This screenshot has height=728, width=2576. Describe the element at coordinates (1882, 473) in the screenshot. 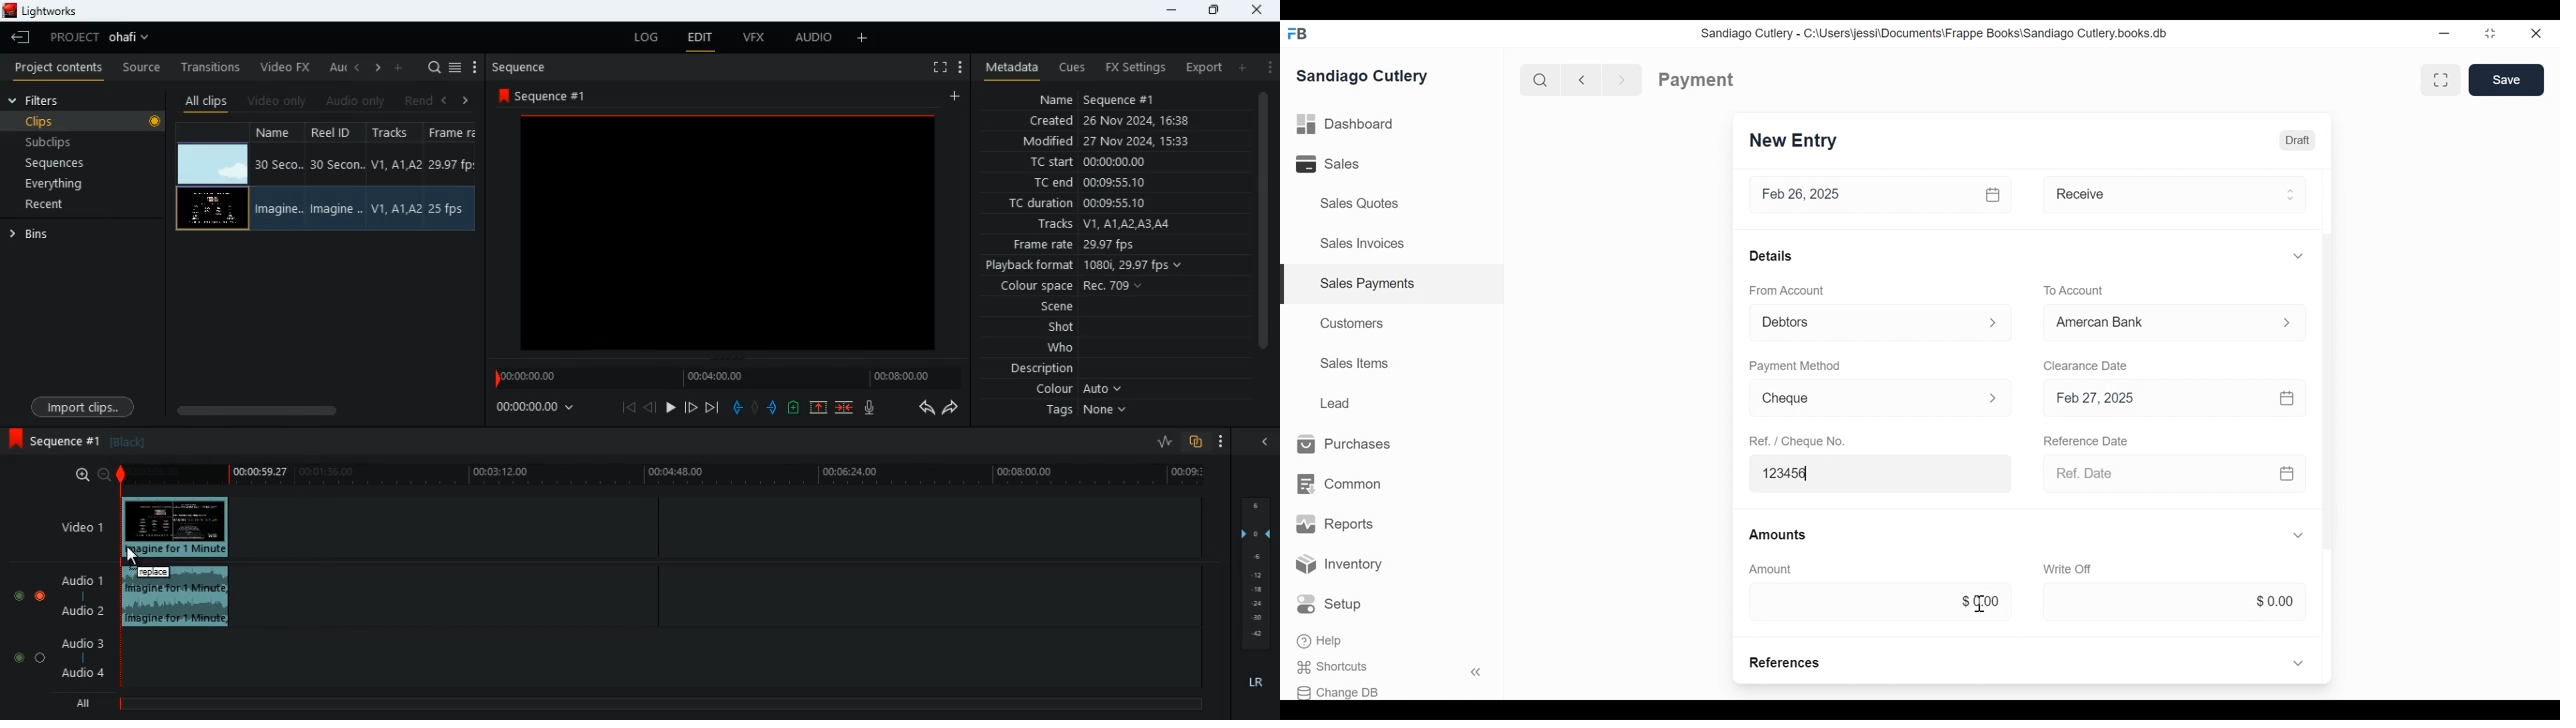

I see `123456` at that location.